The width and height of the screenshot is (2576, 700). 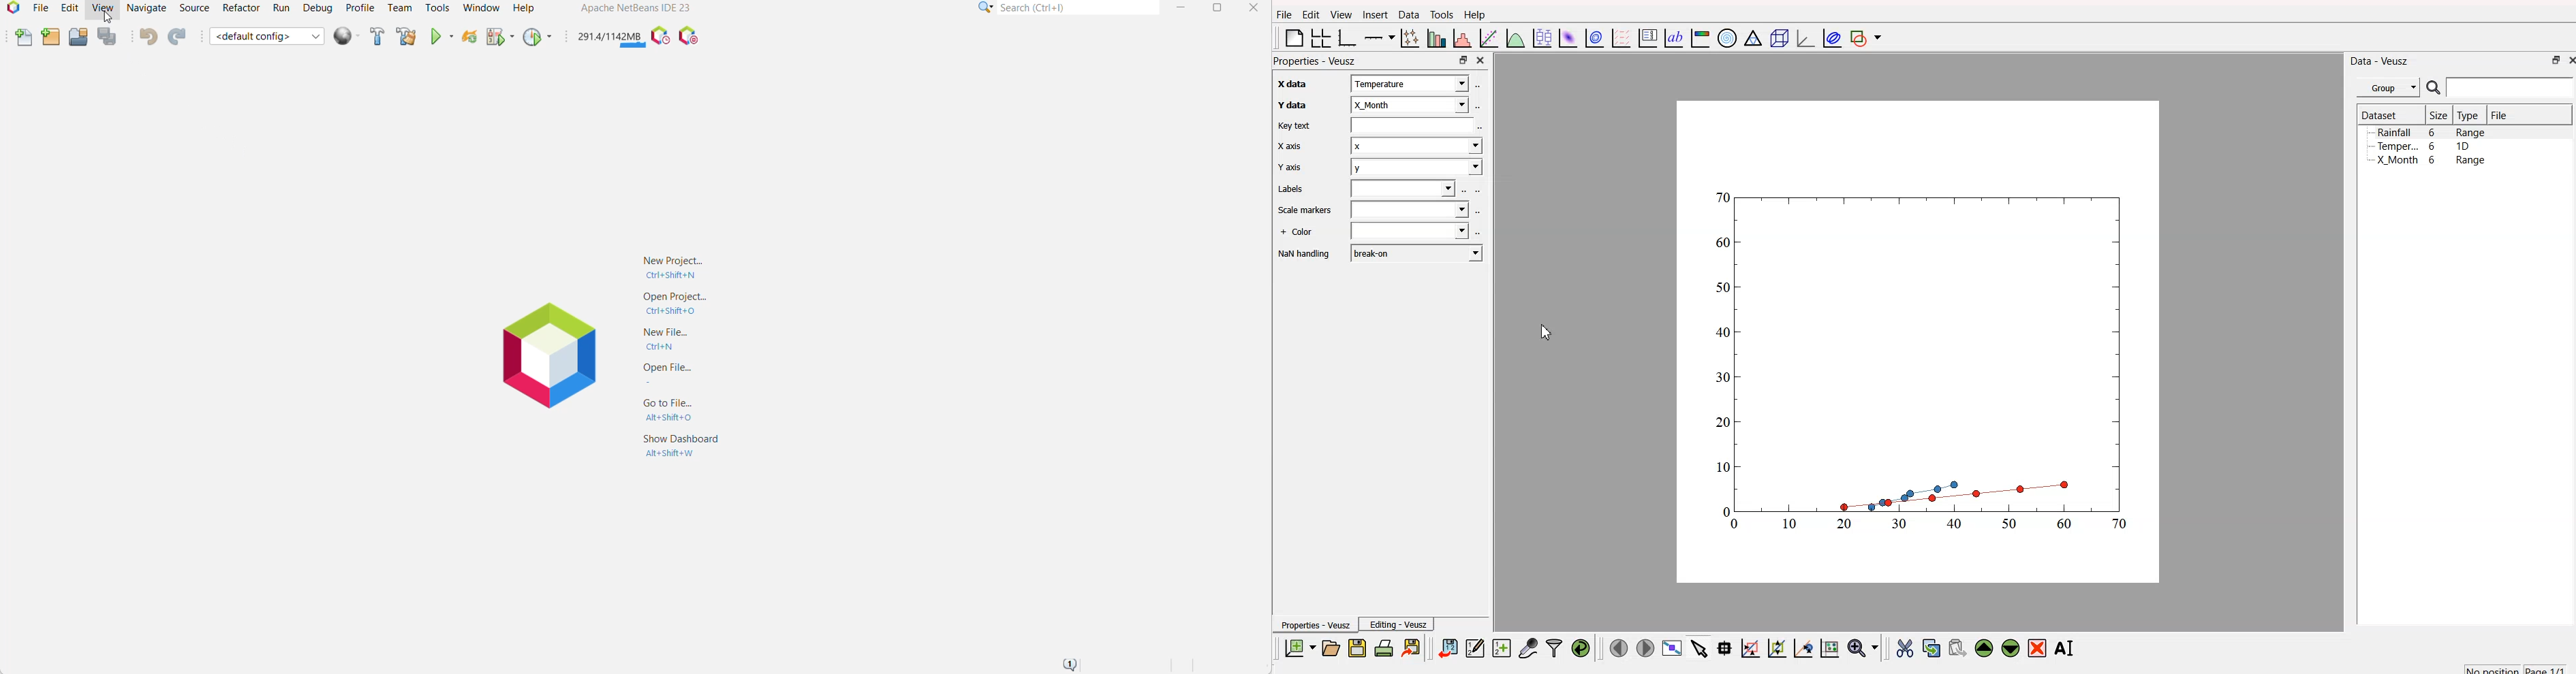 I want to click on plot key, so click(x=1647, y=39).